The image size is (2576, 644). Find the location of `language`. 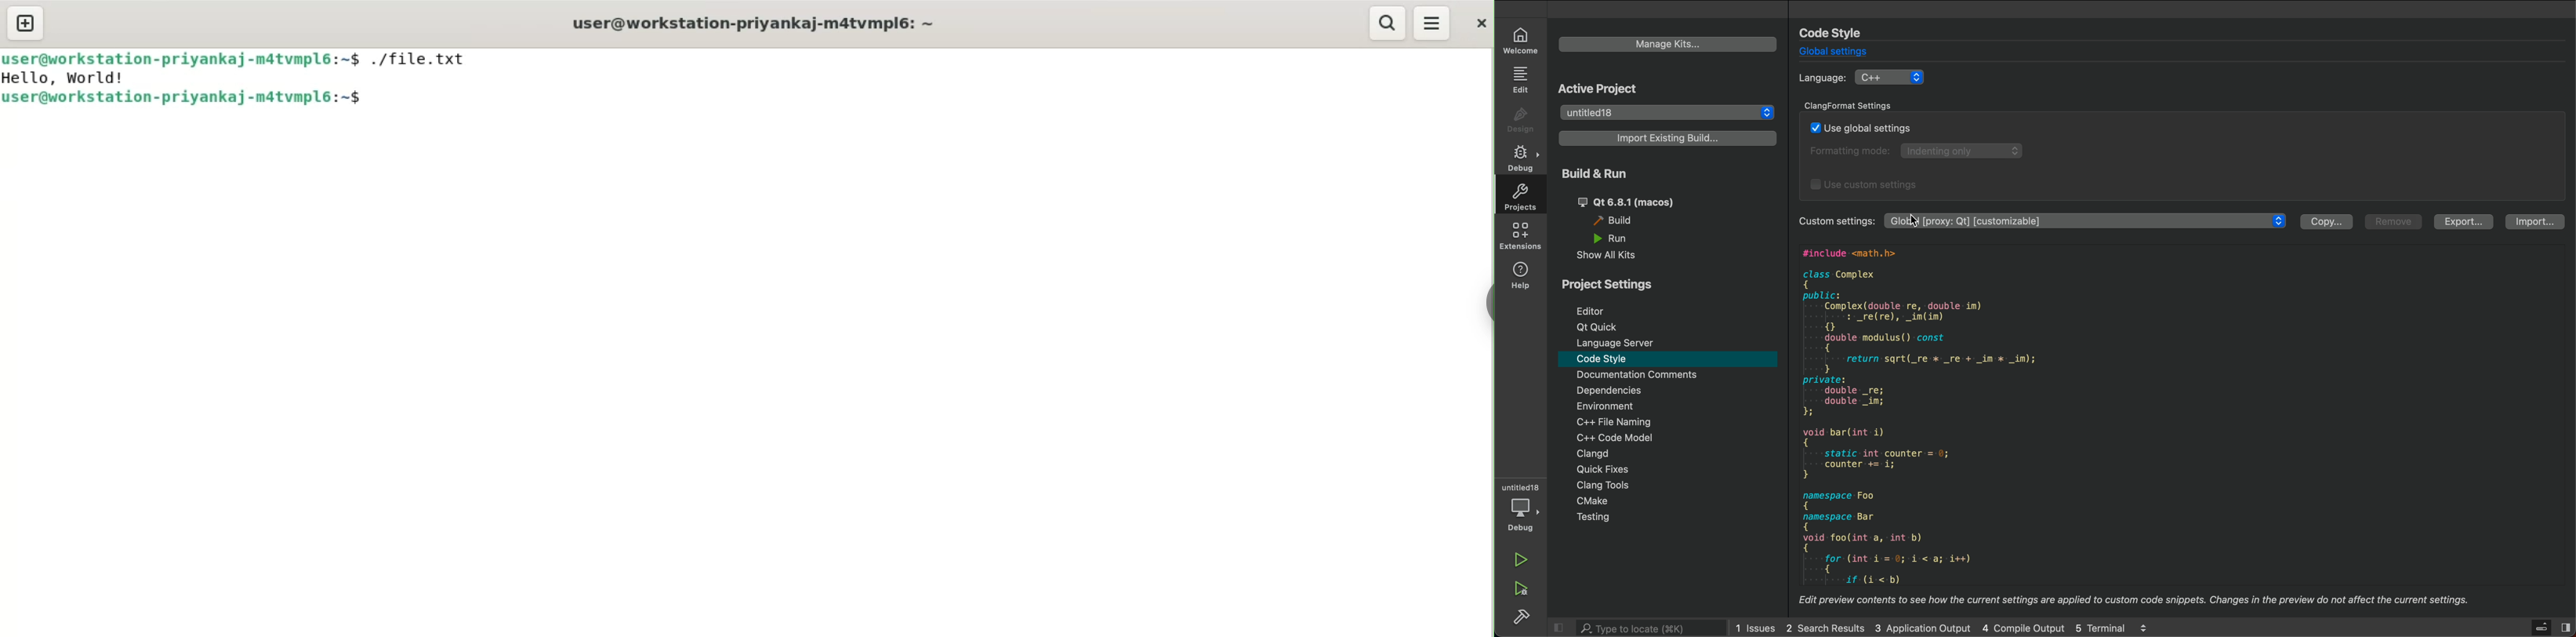

language is located at coordinates (1823, 78).